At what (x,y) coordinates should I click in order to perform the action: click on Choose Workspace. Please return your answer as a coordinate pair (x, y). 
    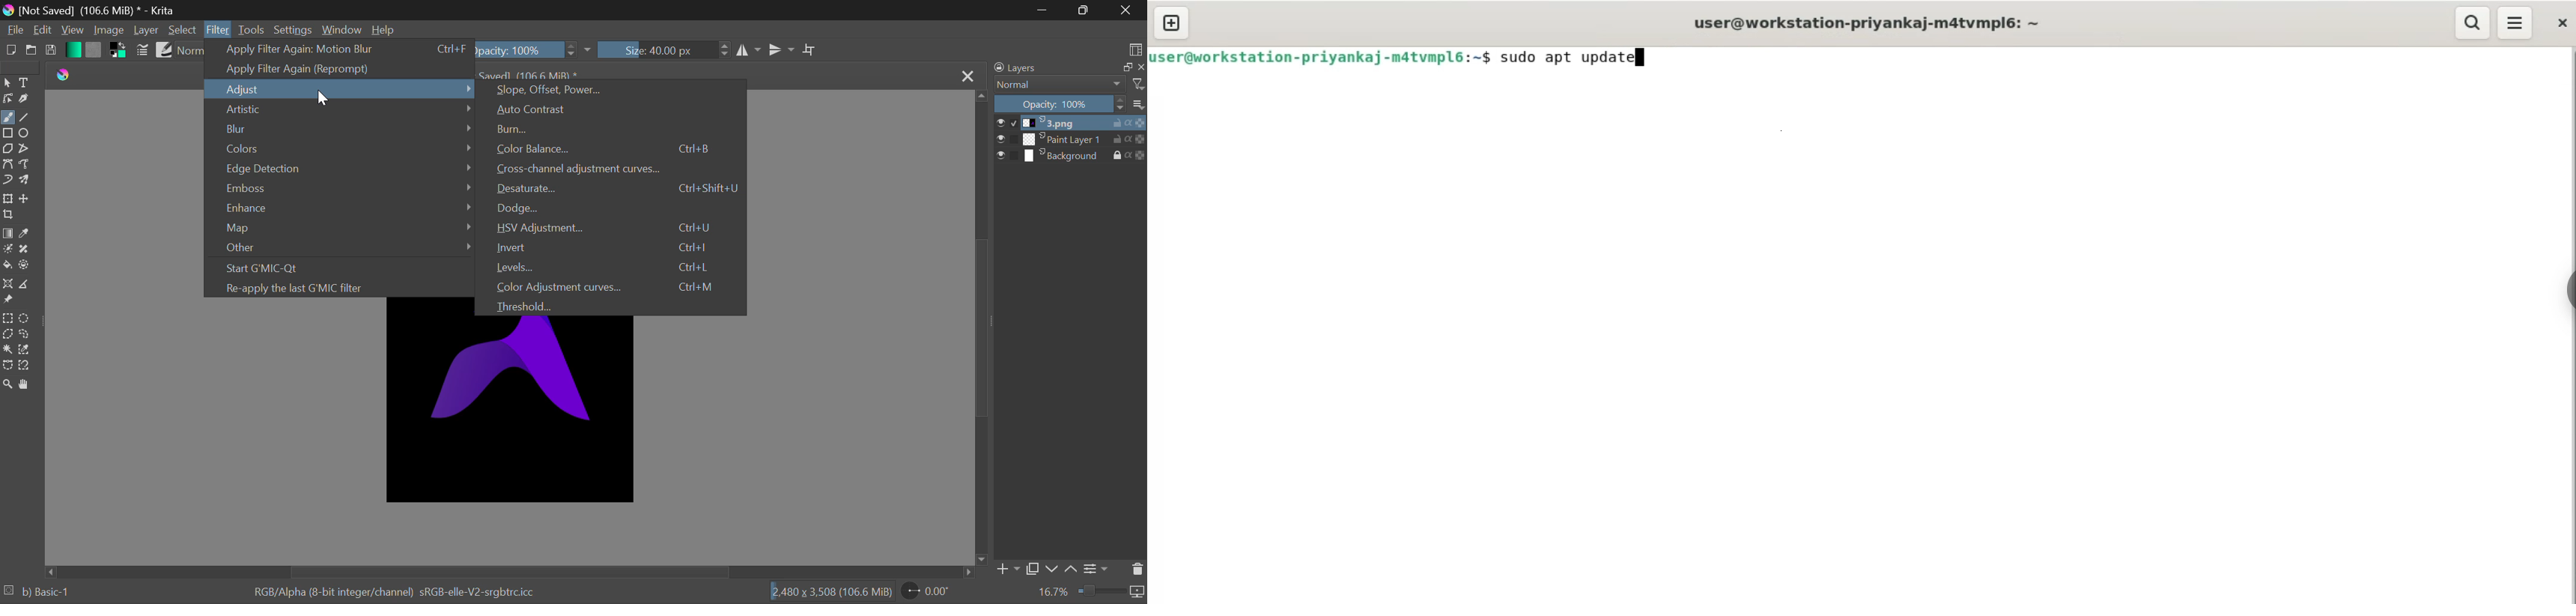
    Looking at the image, I should click on (1137, 48).